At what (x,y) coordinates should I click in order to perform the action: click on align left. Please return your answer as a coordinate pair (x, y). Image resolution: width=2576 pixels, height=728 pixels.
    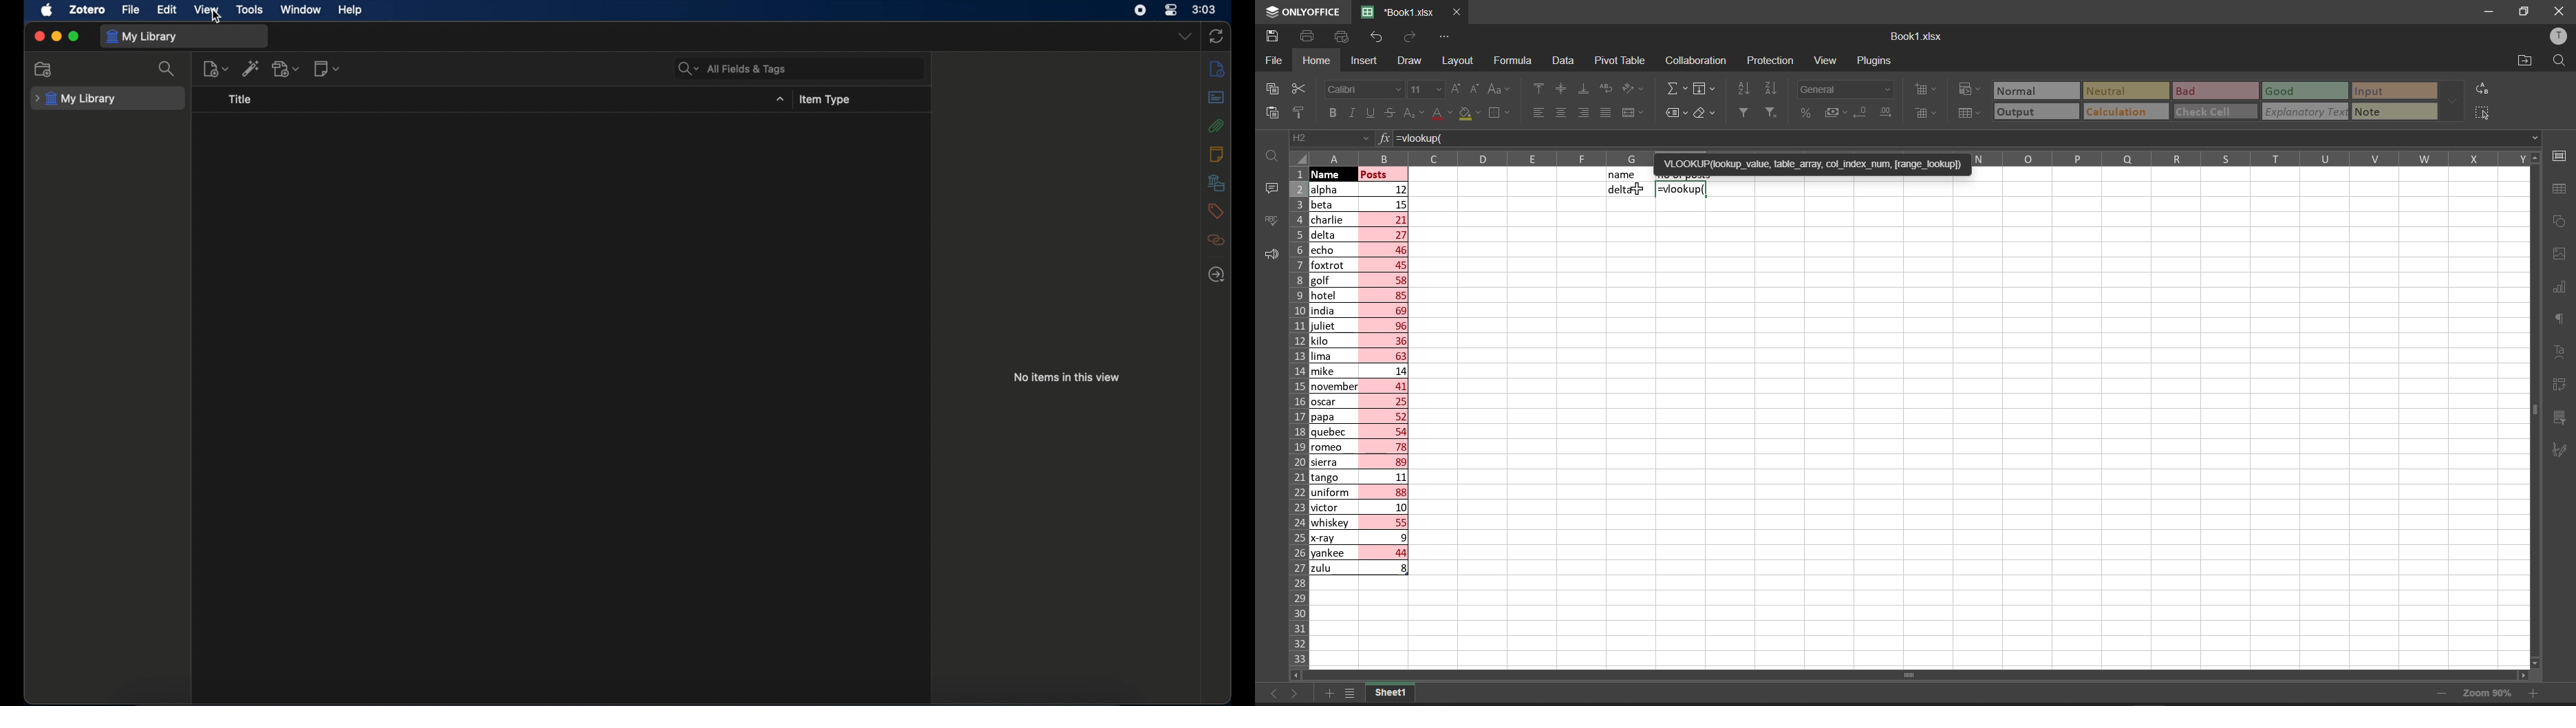
    Looking at the image, I should click on (1537, 114).